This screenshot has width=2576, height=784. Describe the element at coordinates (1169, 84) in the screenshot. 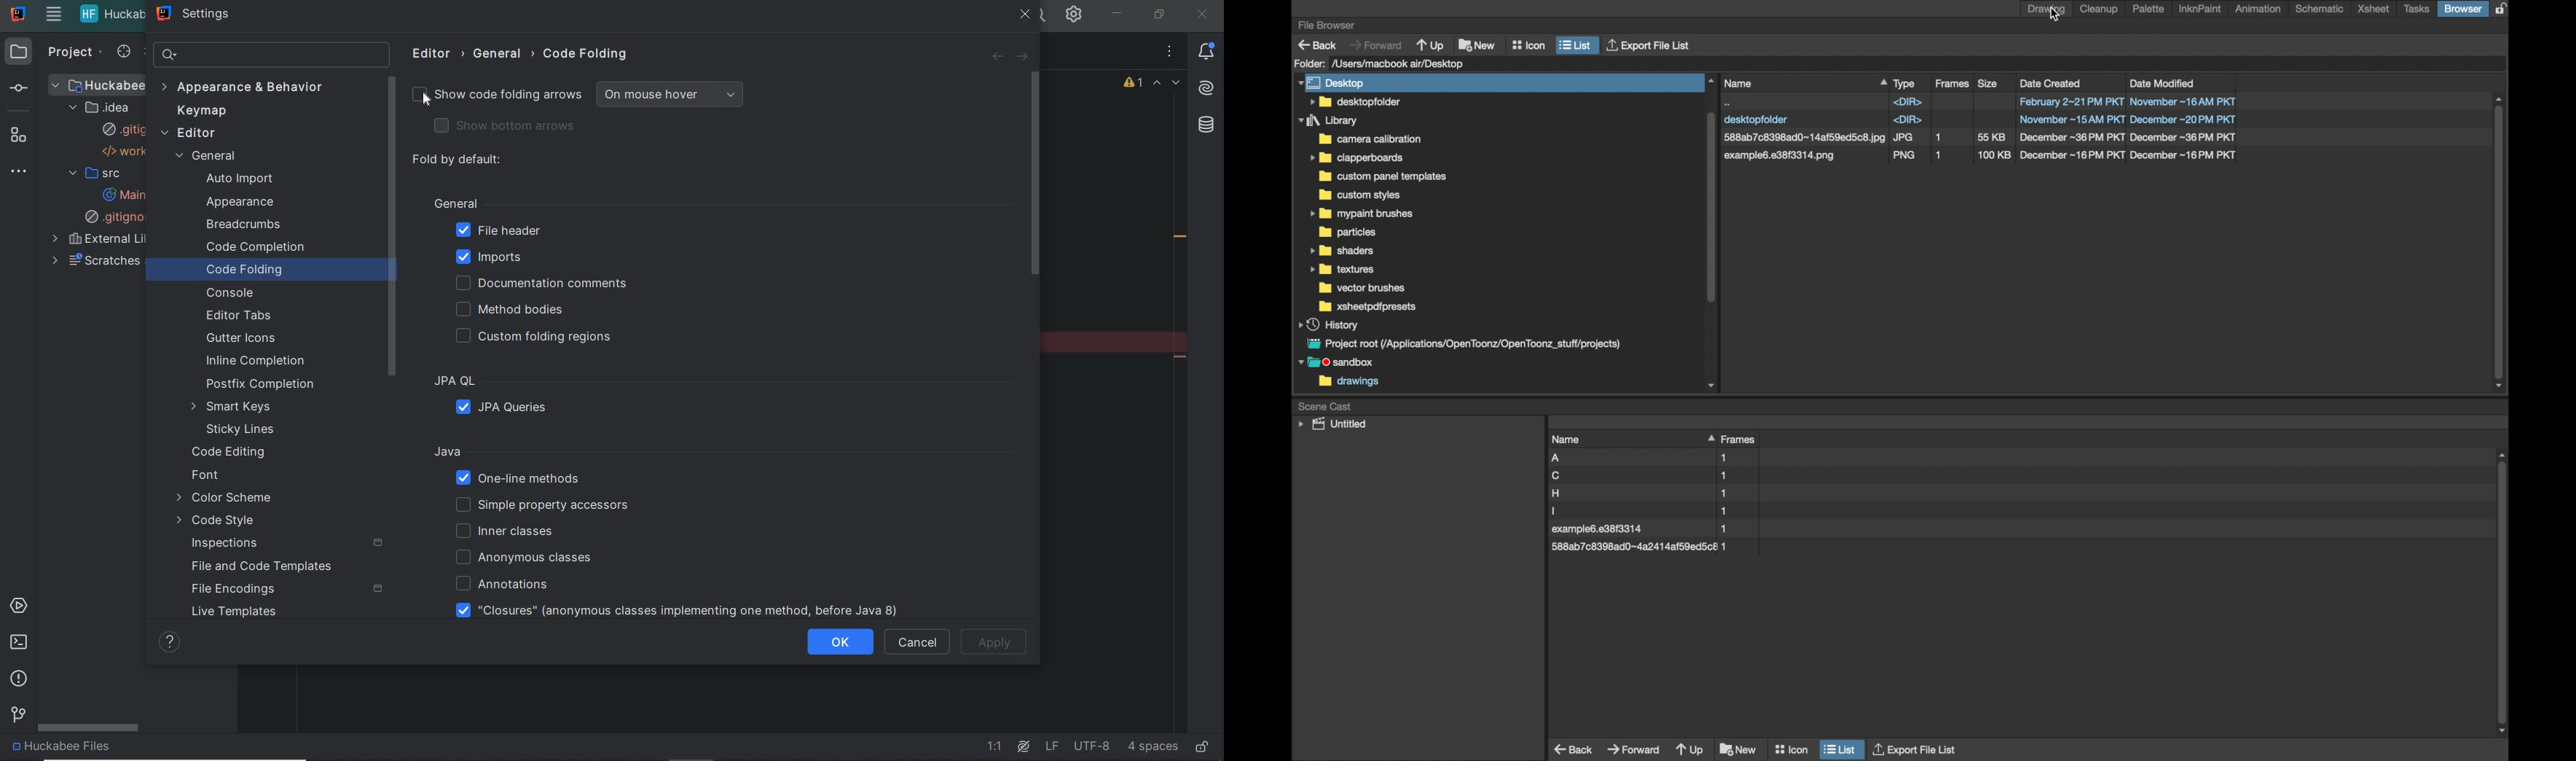

I see `previous and next warnings` at that location.